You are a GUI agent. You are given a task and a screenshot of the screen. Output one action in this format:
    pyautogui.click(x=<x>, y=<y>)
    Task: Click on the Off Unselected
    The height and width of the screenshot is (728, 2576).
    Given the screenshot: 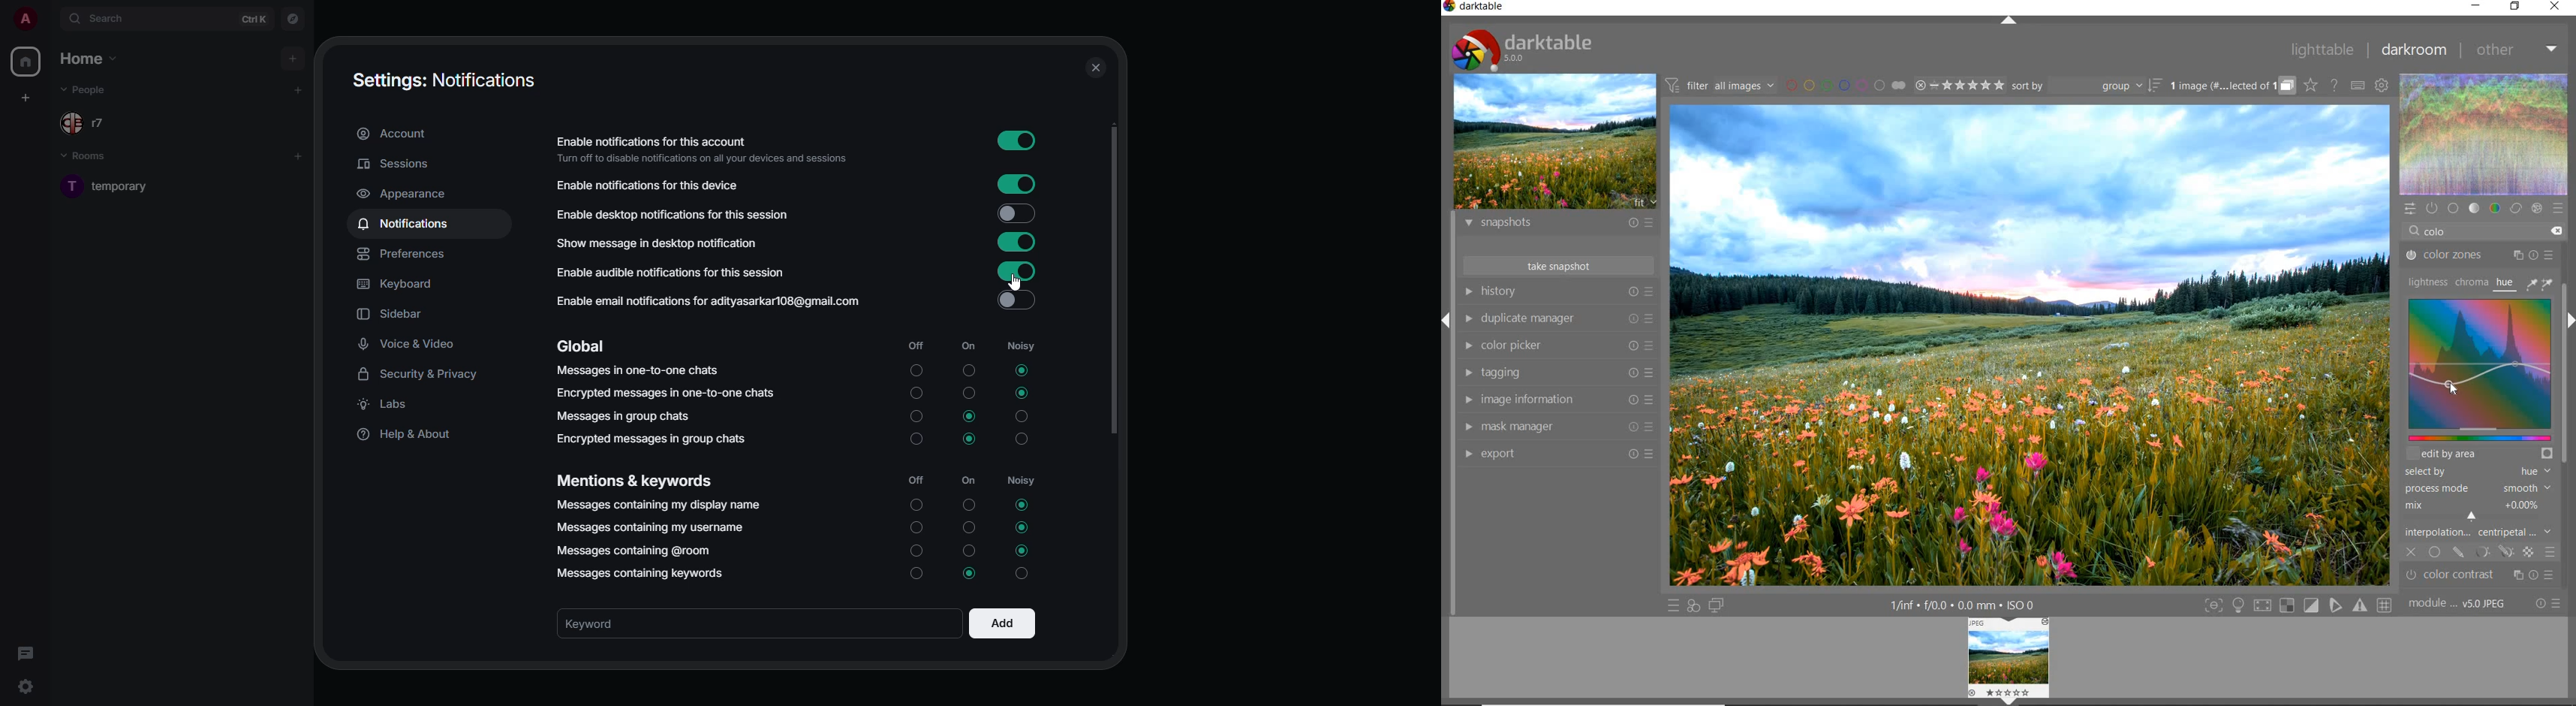 What is the action you would take?
    pyautogui.click(x=916, y=550)
    